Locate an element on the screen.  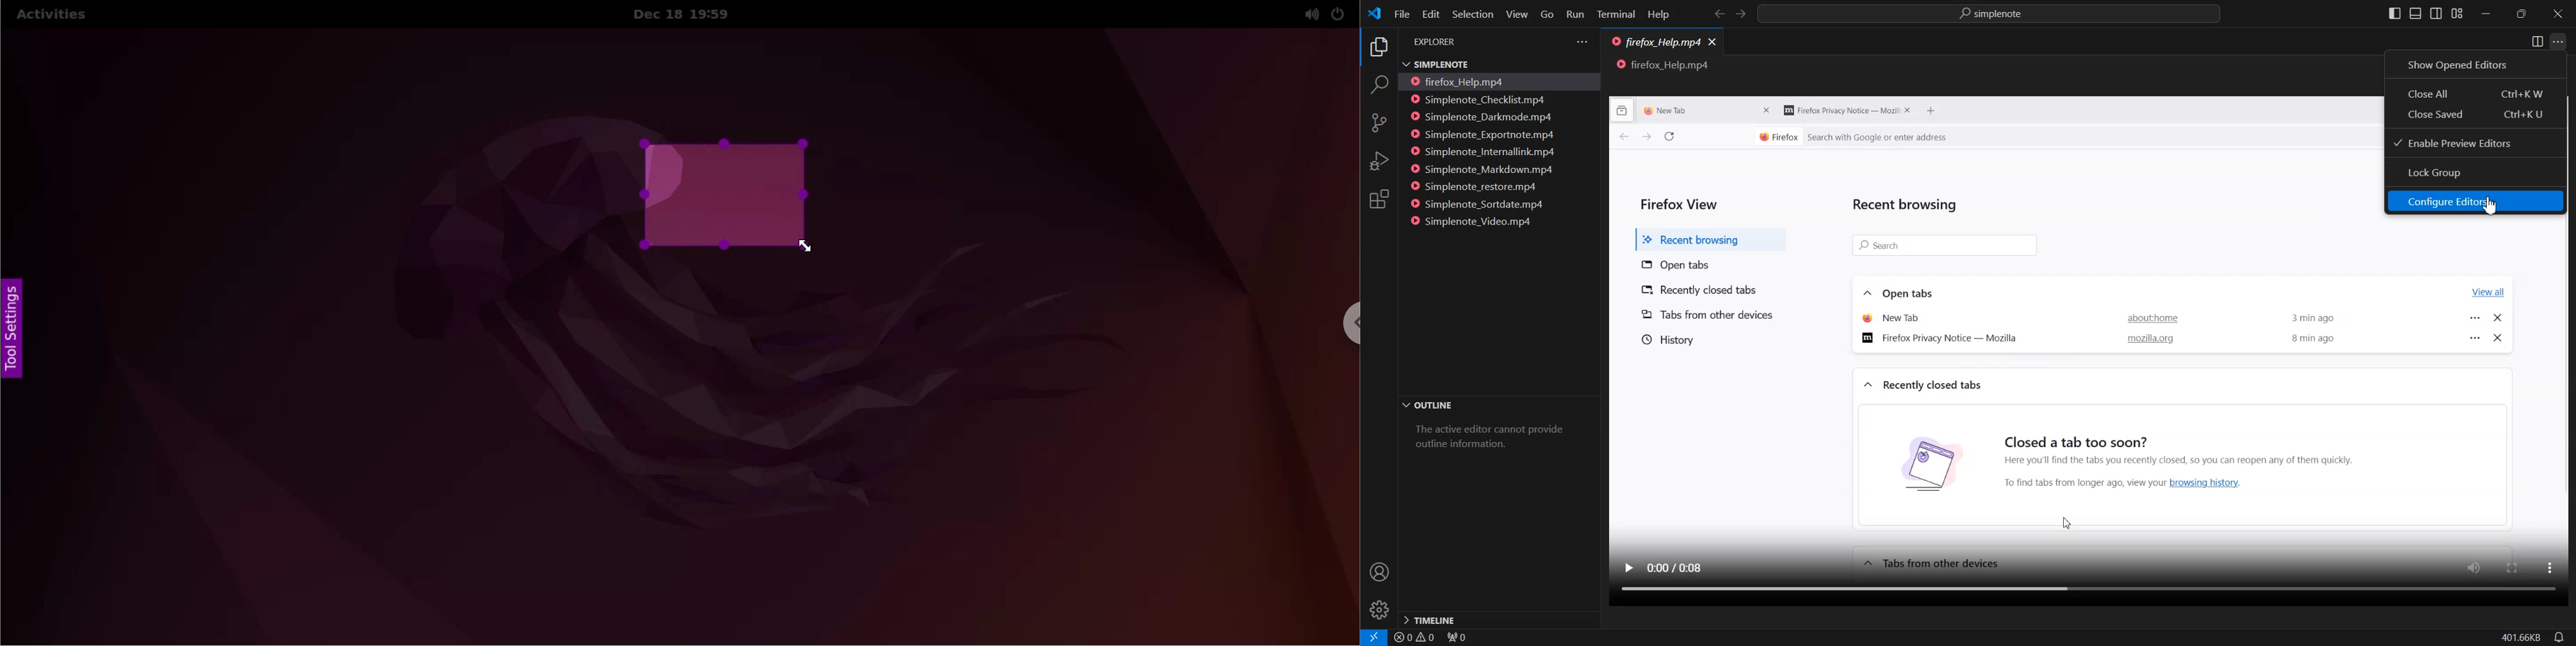
Help is located at coordinates (1658, 15).